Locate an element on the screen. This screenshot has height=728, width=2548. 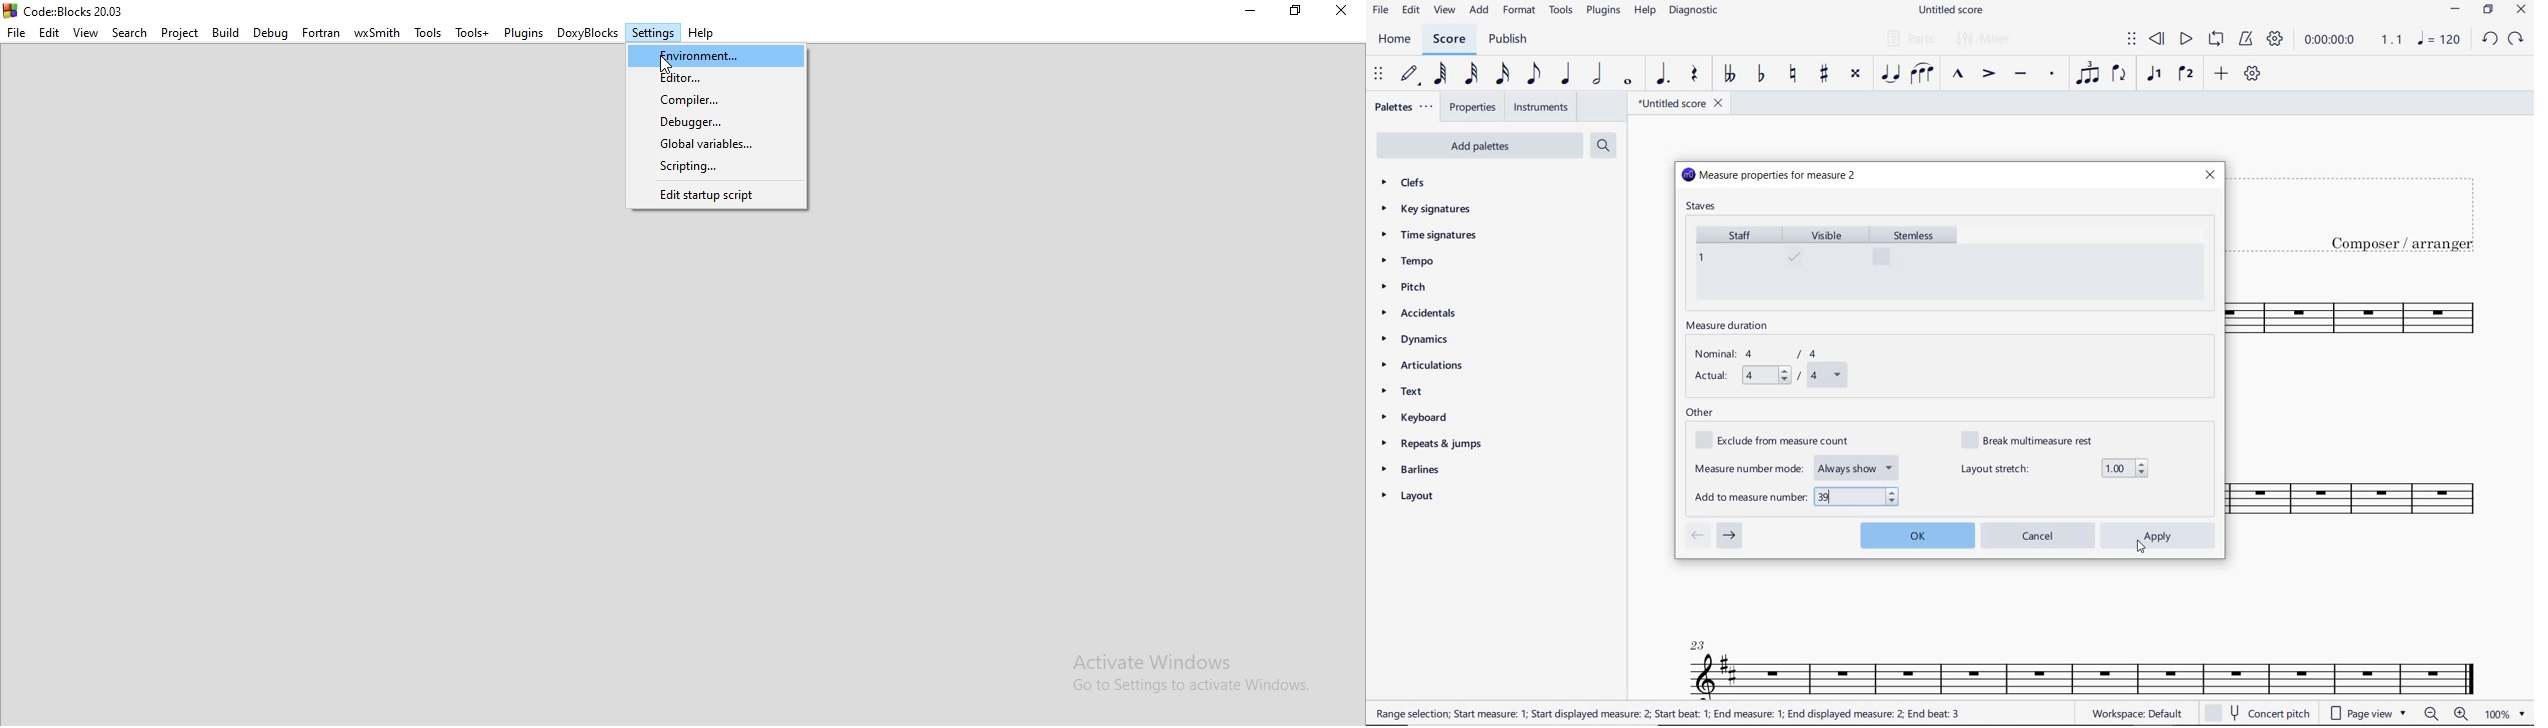
TOGGLE SHARP is located at coordinates (1825, 74).